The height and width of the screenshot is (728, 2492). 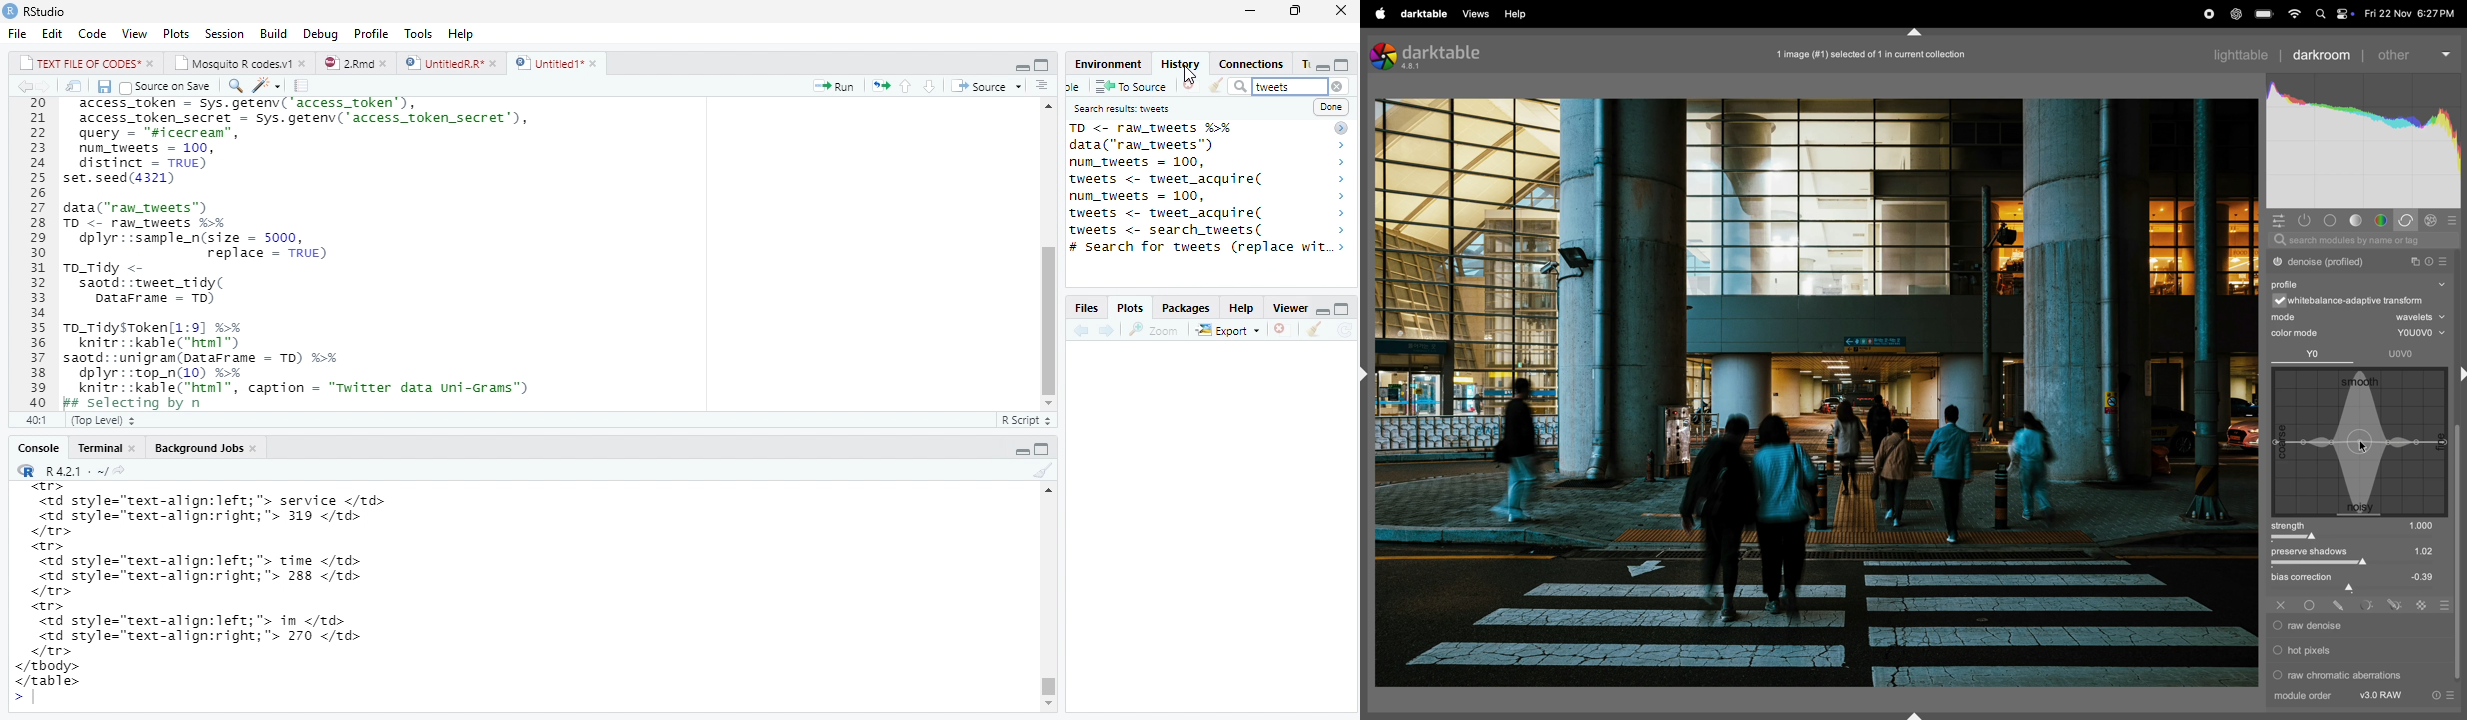 I want to click on code tools, so click(x=271, y=85).